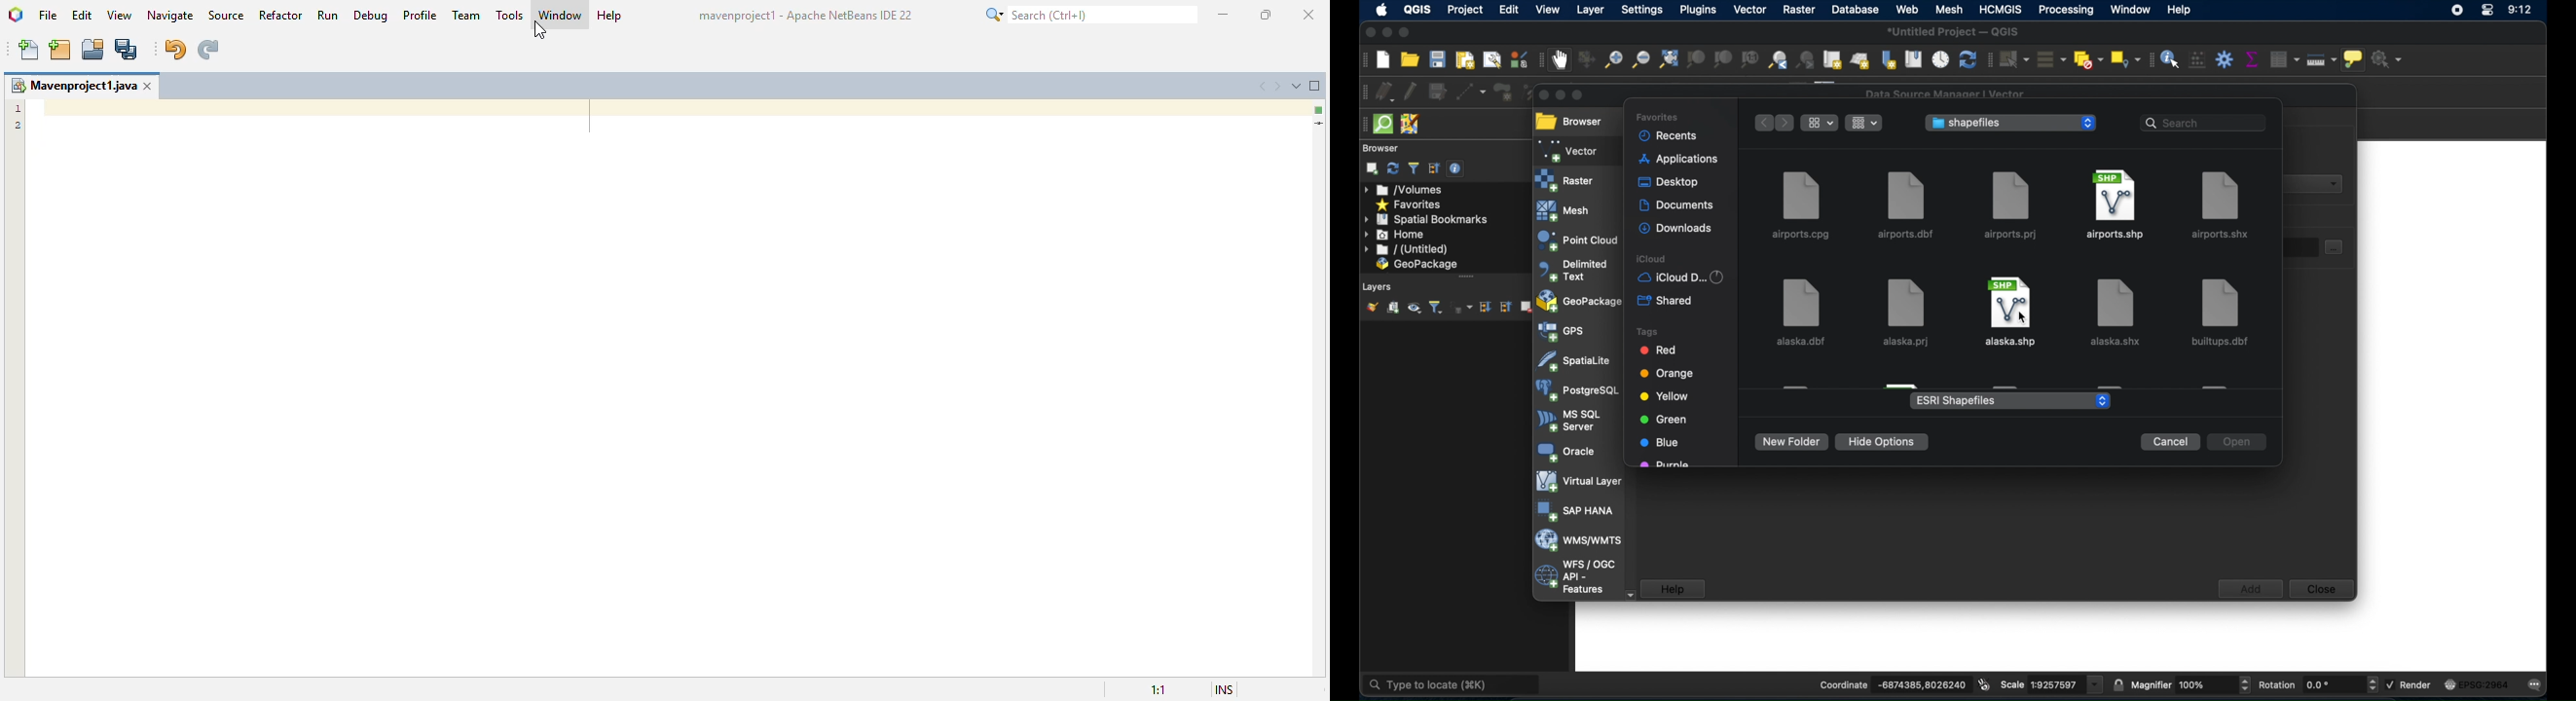 Image resolution: width=2576 pixels, height=728 pixels. I want to click on style manager, so click(1518, 58).